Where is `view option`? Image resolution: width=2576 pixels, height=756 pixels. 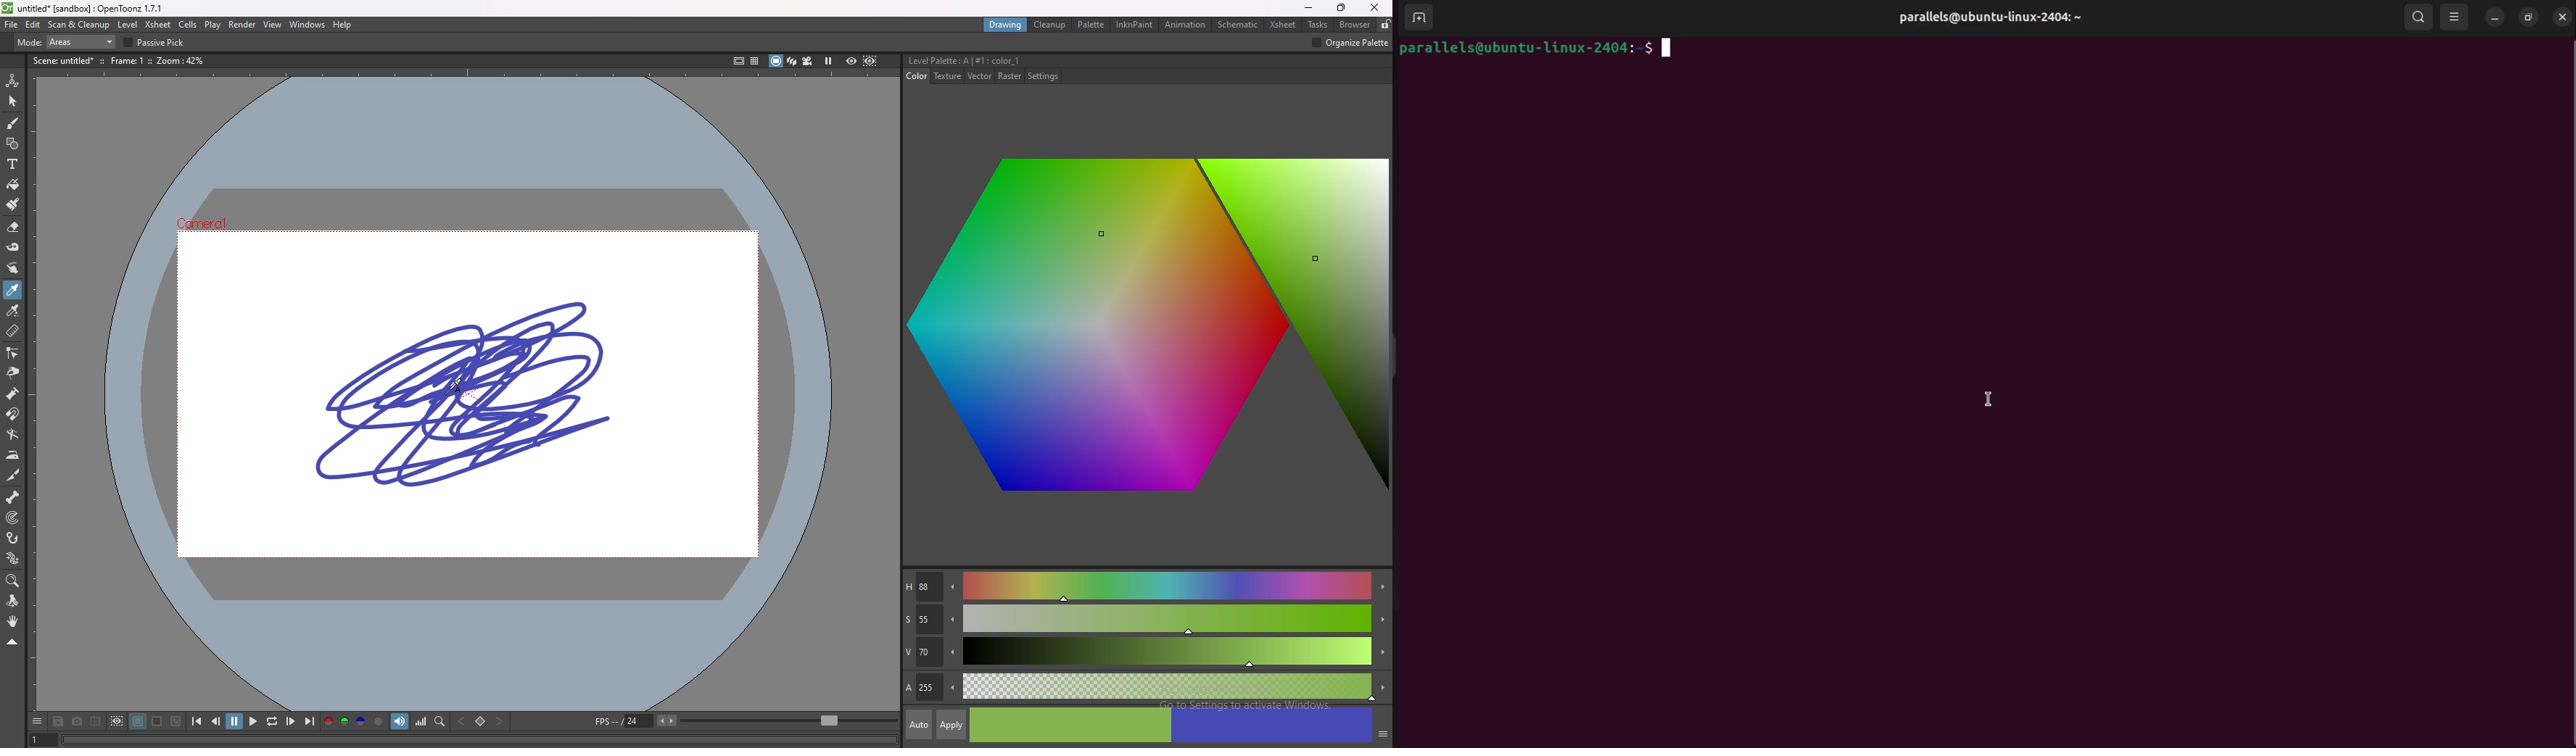
view option is located at coordinates (2455, 16).